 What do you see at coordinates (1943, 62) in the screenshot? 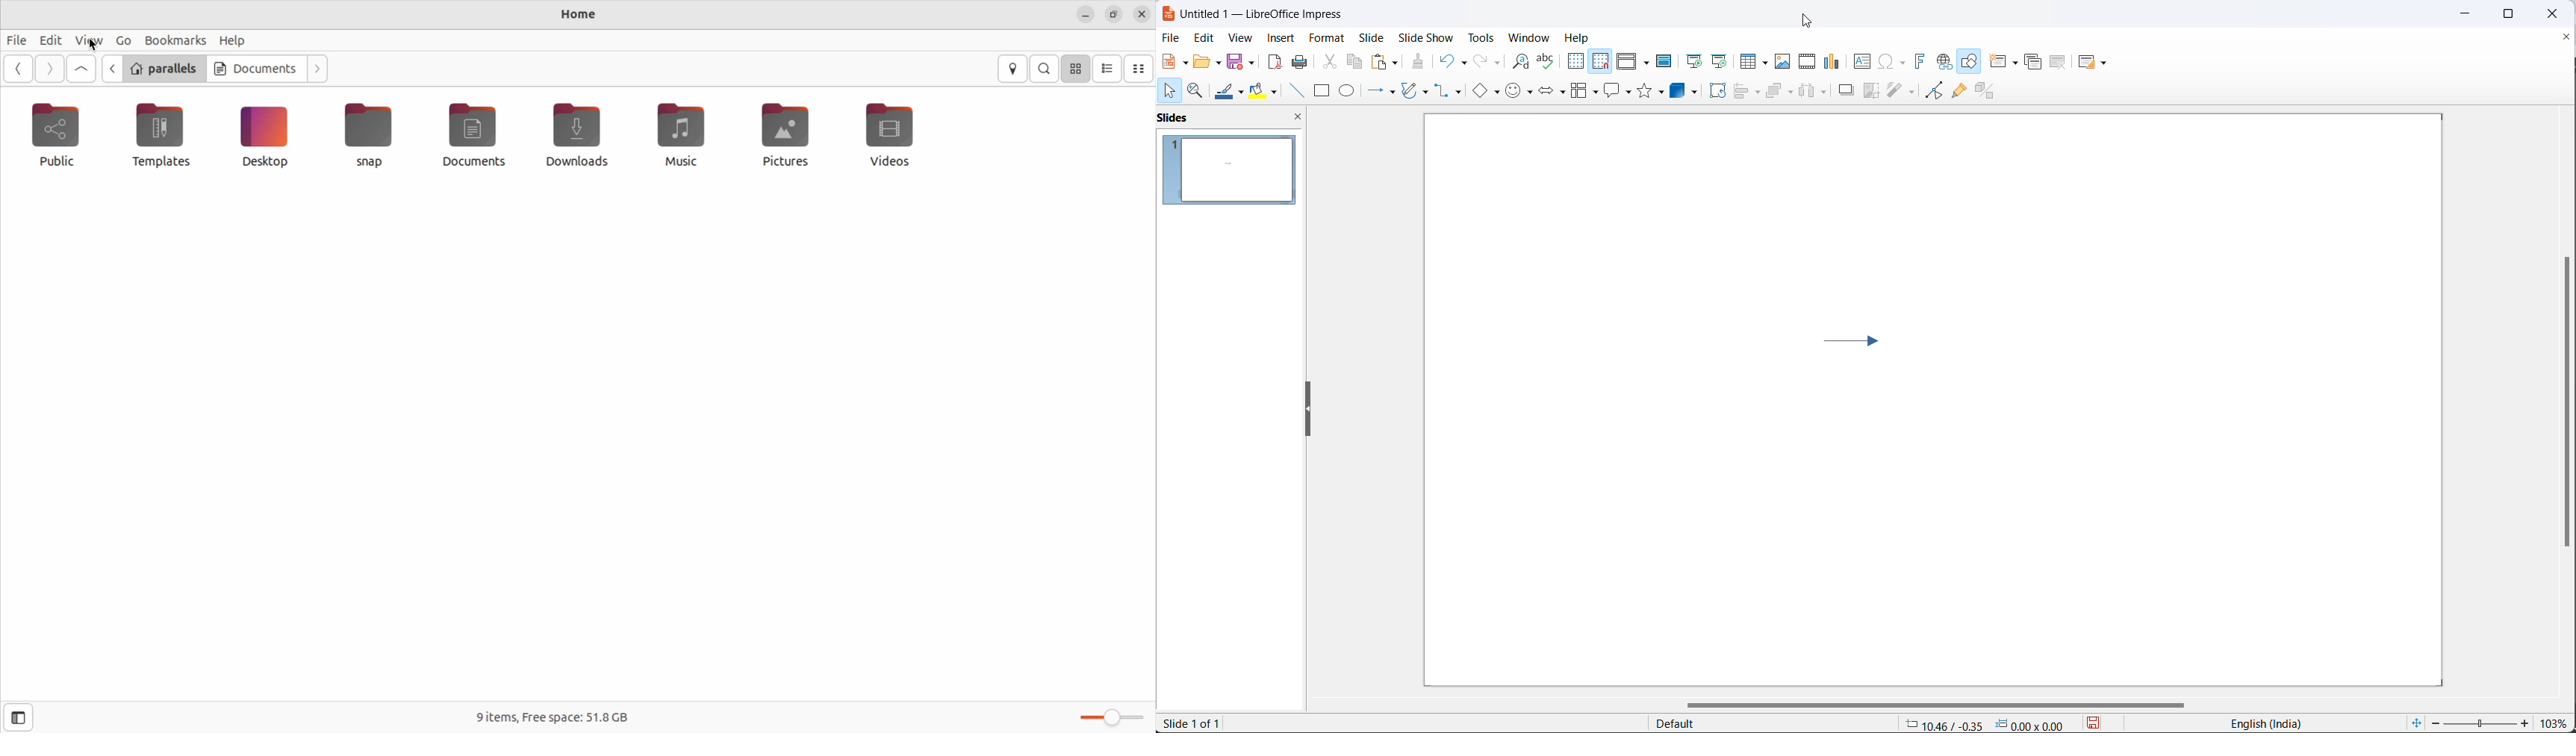
I see `insert hyperlink` at bounding box center [1943, 62].